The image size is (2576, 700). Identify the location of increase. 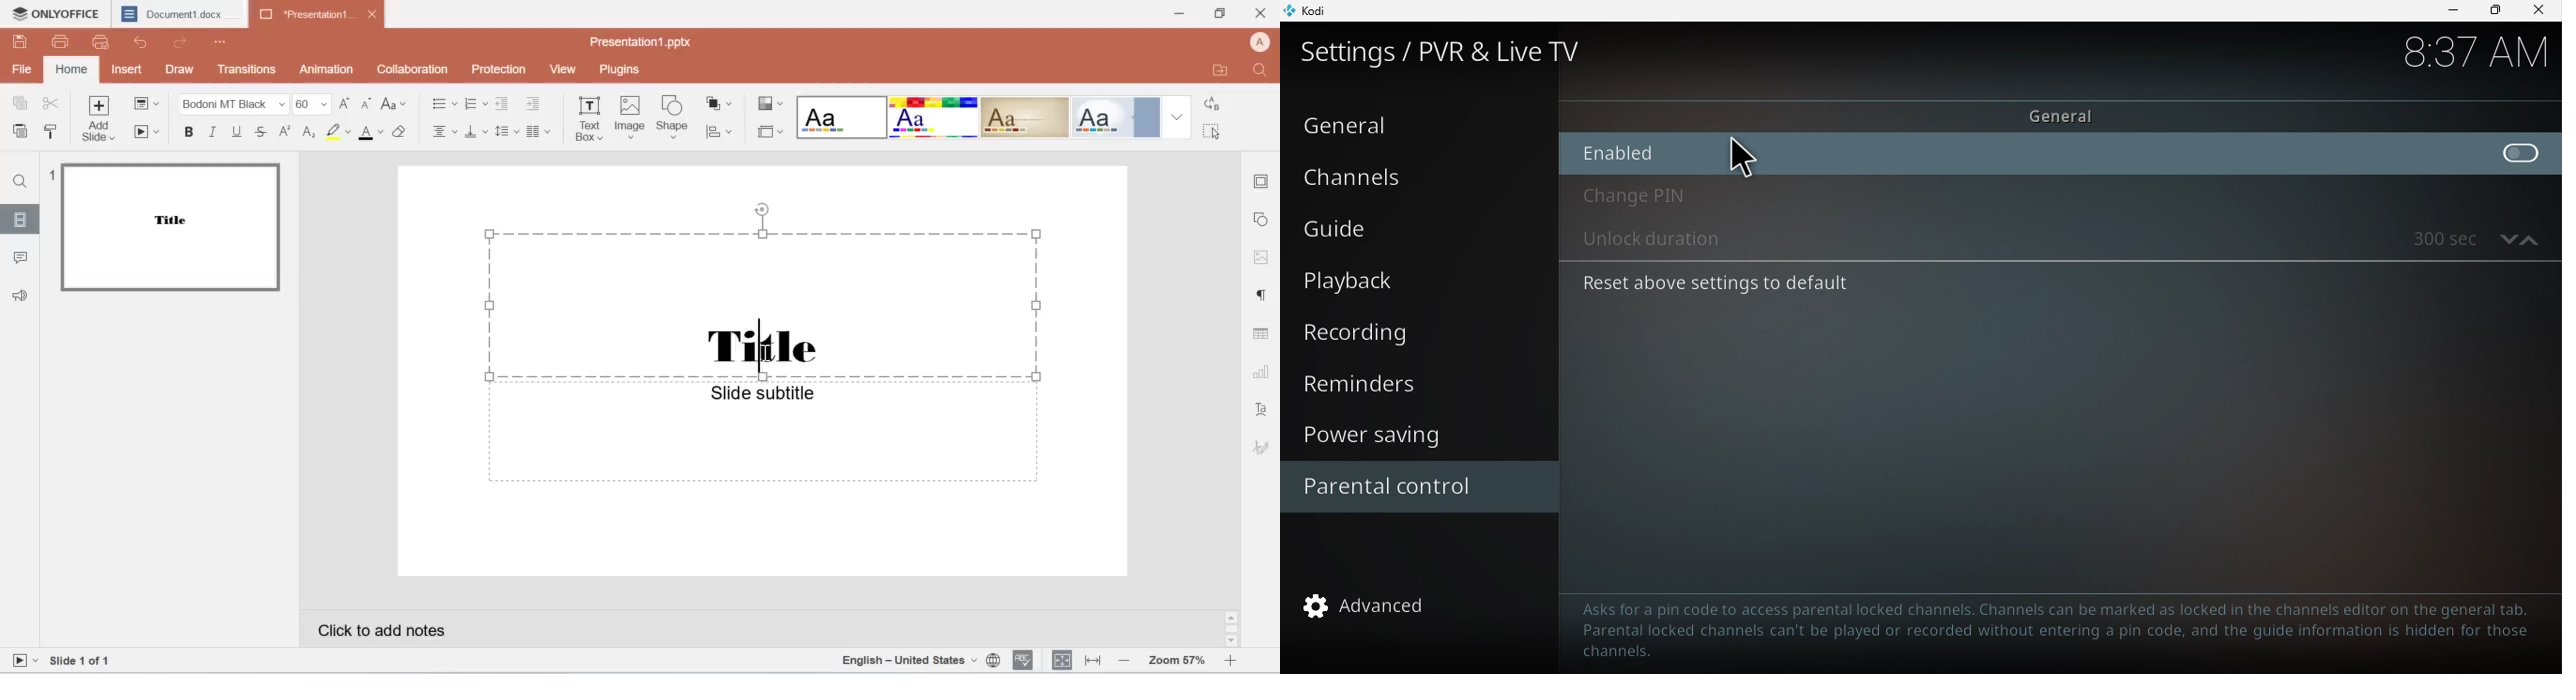
(1231, 661).